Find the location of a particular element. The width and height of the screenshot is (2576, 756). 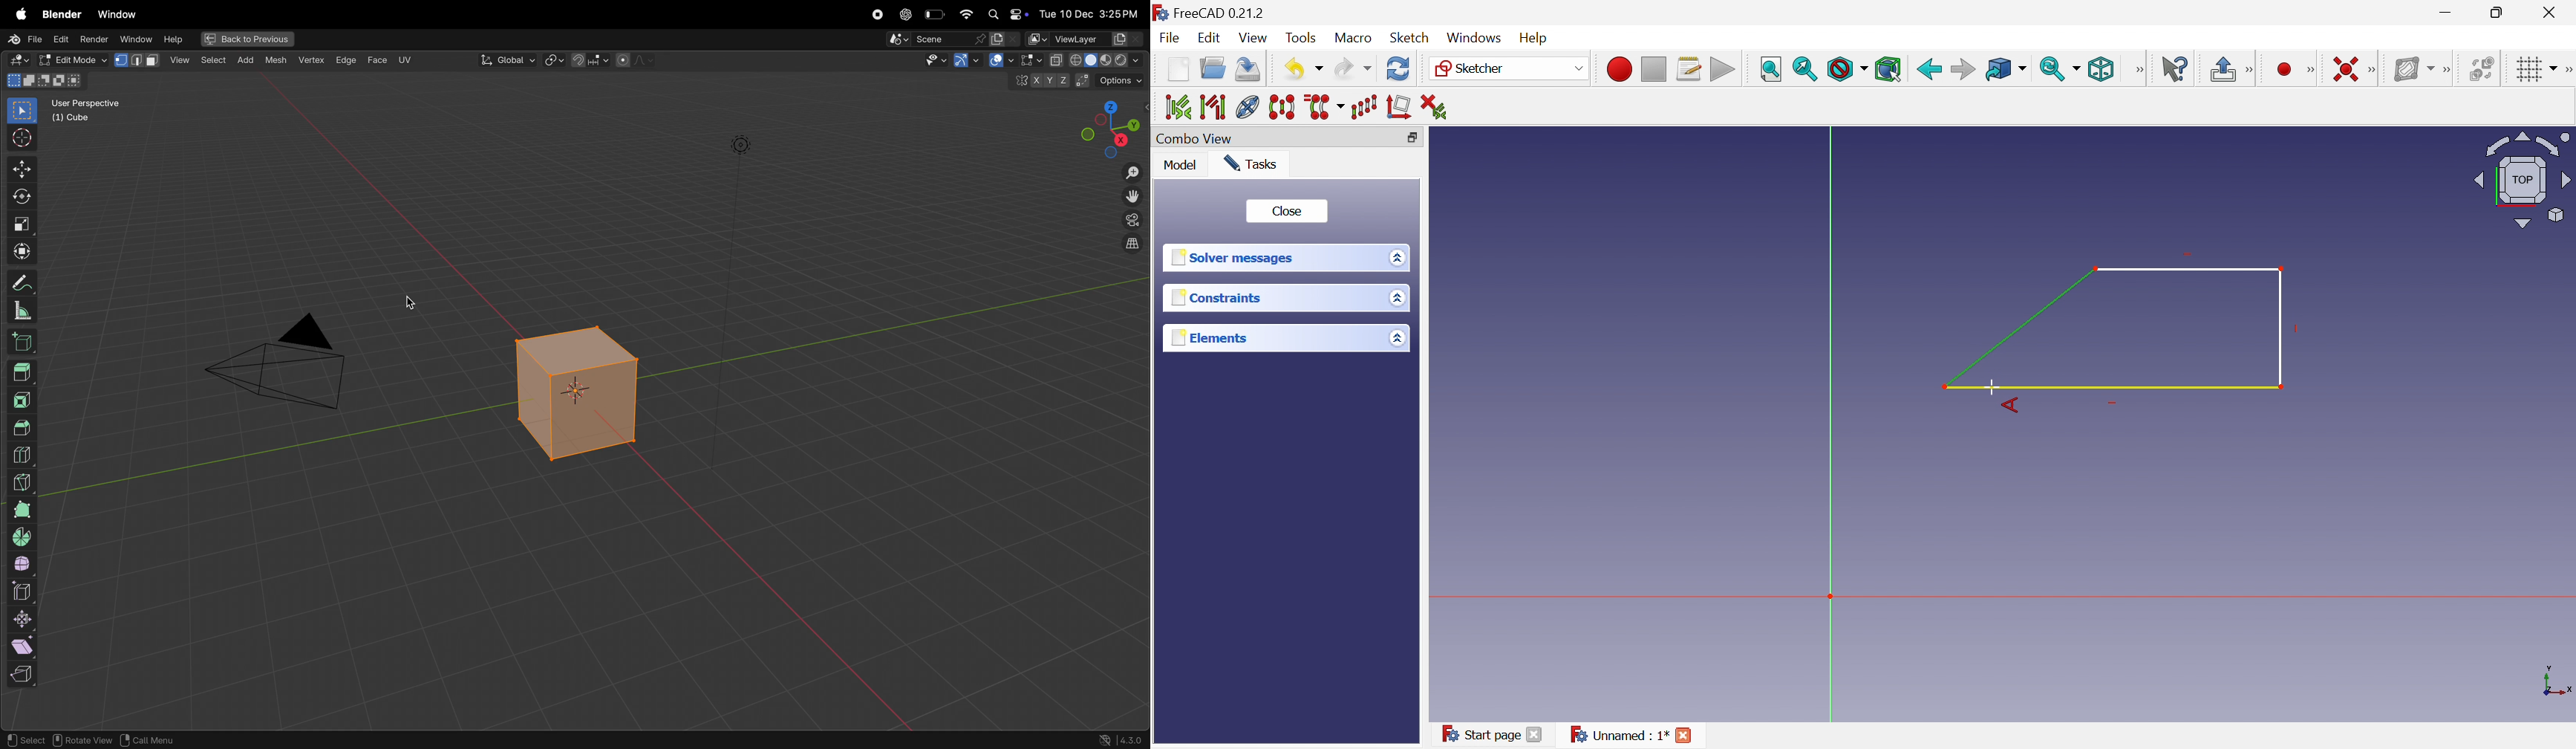

show gimzo is located at coordinates (991, 61).